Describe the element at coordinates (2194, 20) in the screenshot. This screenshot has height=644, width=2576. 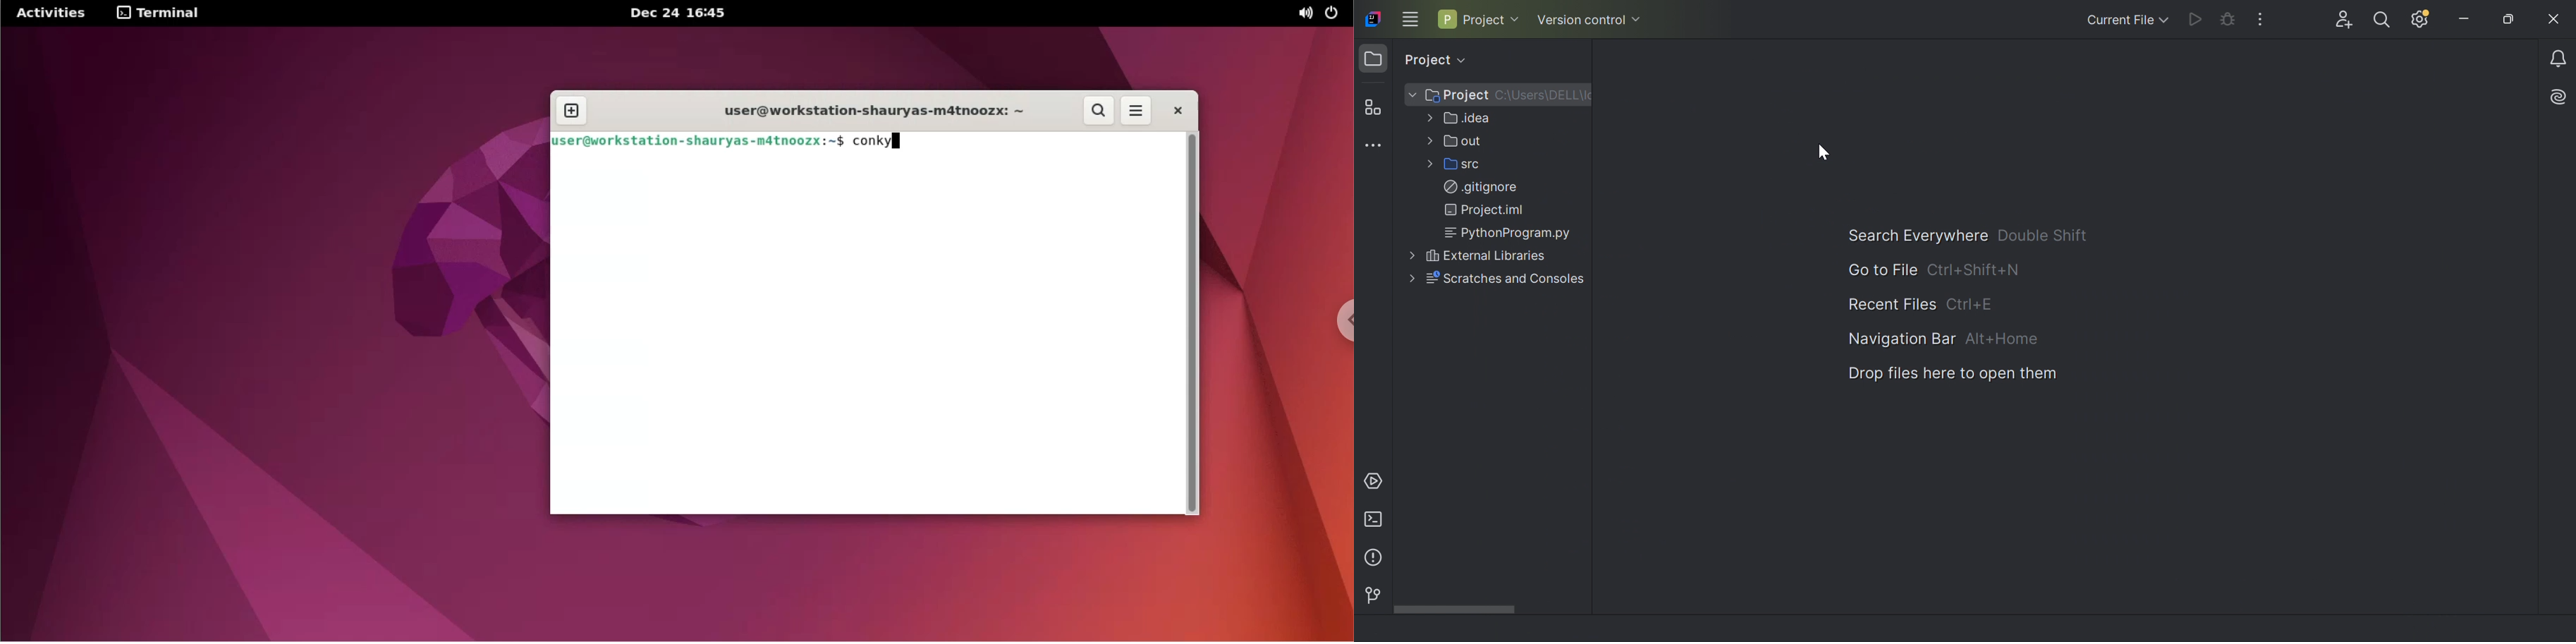
I see `Run` at that location.